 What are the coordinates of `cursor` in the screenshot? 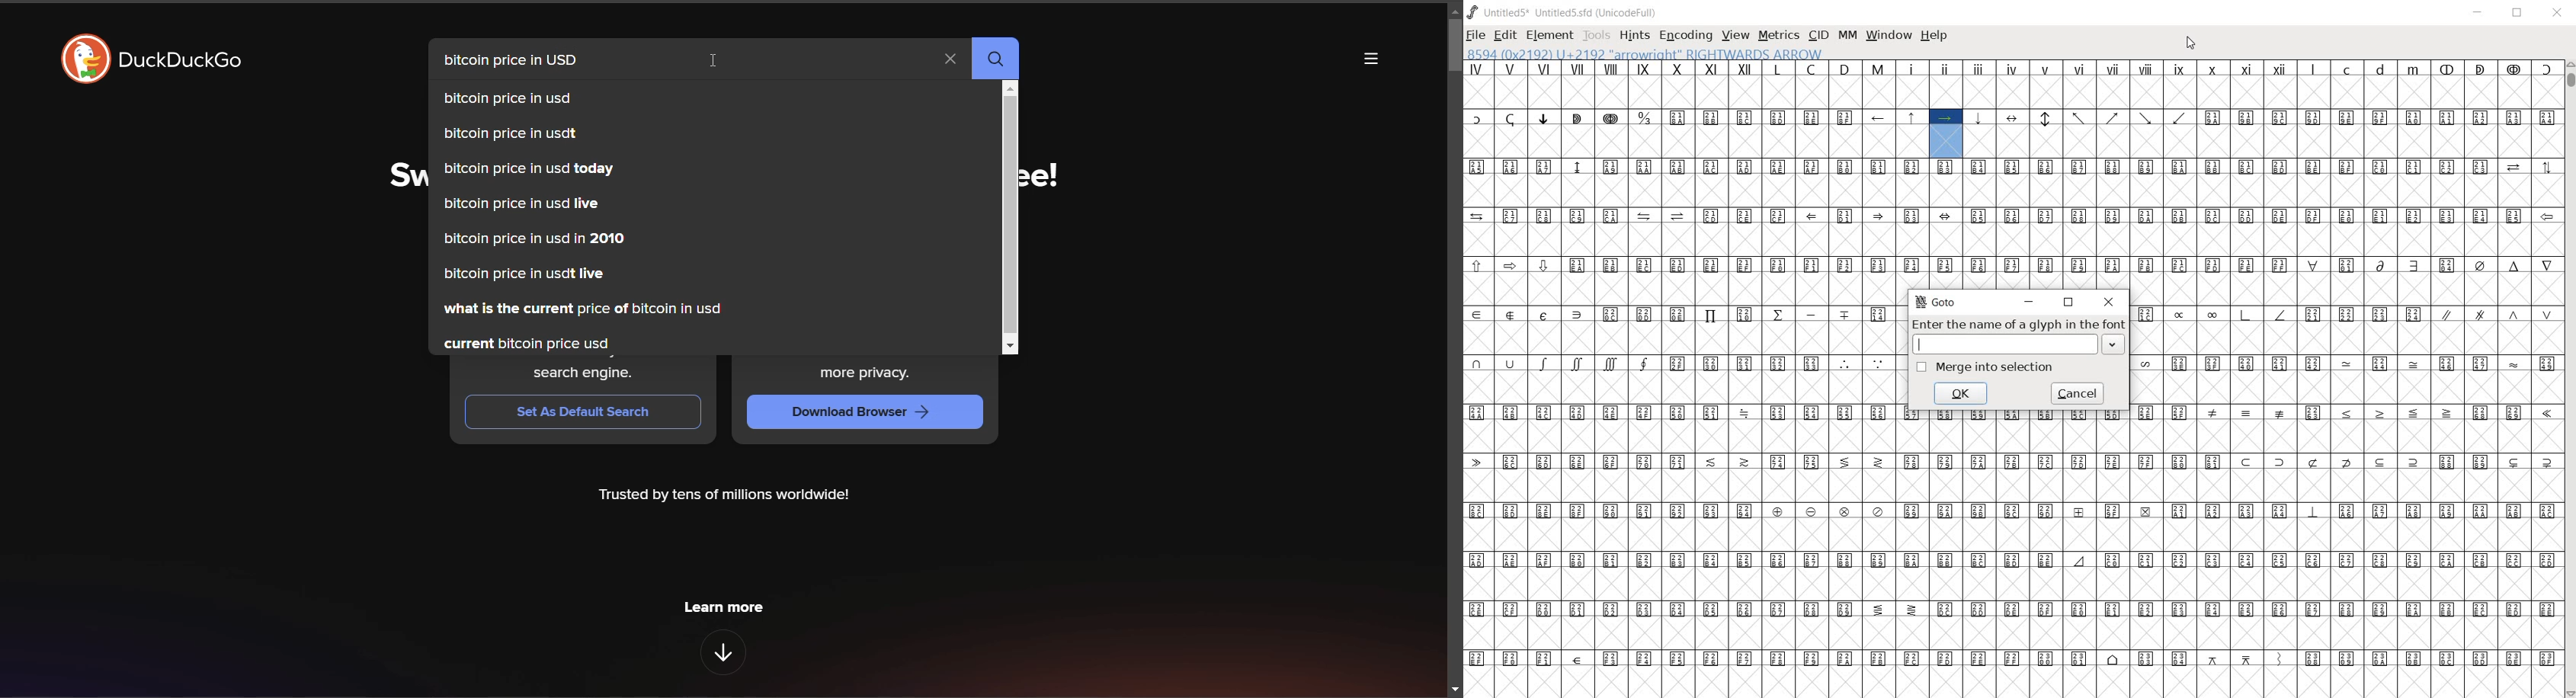 It's located at (718, 60).